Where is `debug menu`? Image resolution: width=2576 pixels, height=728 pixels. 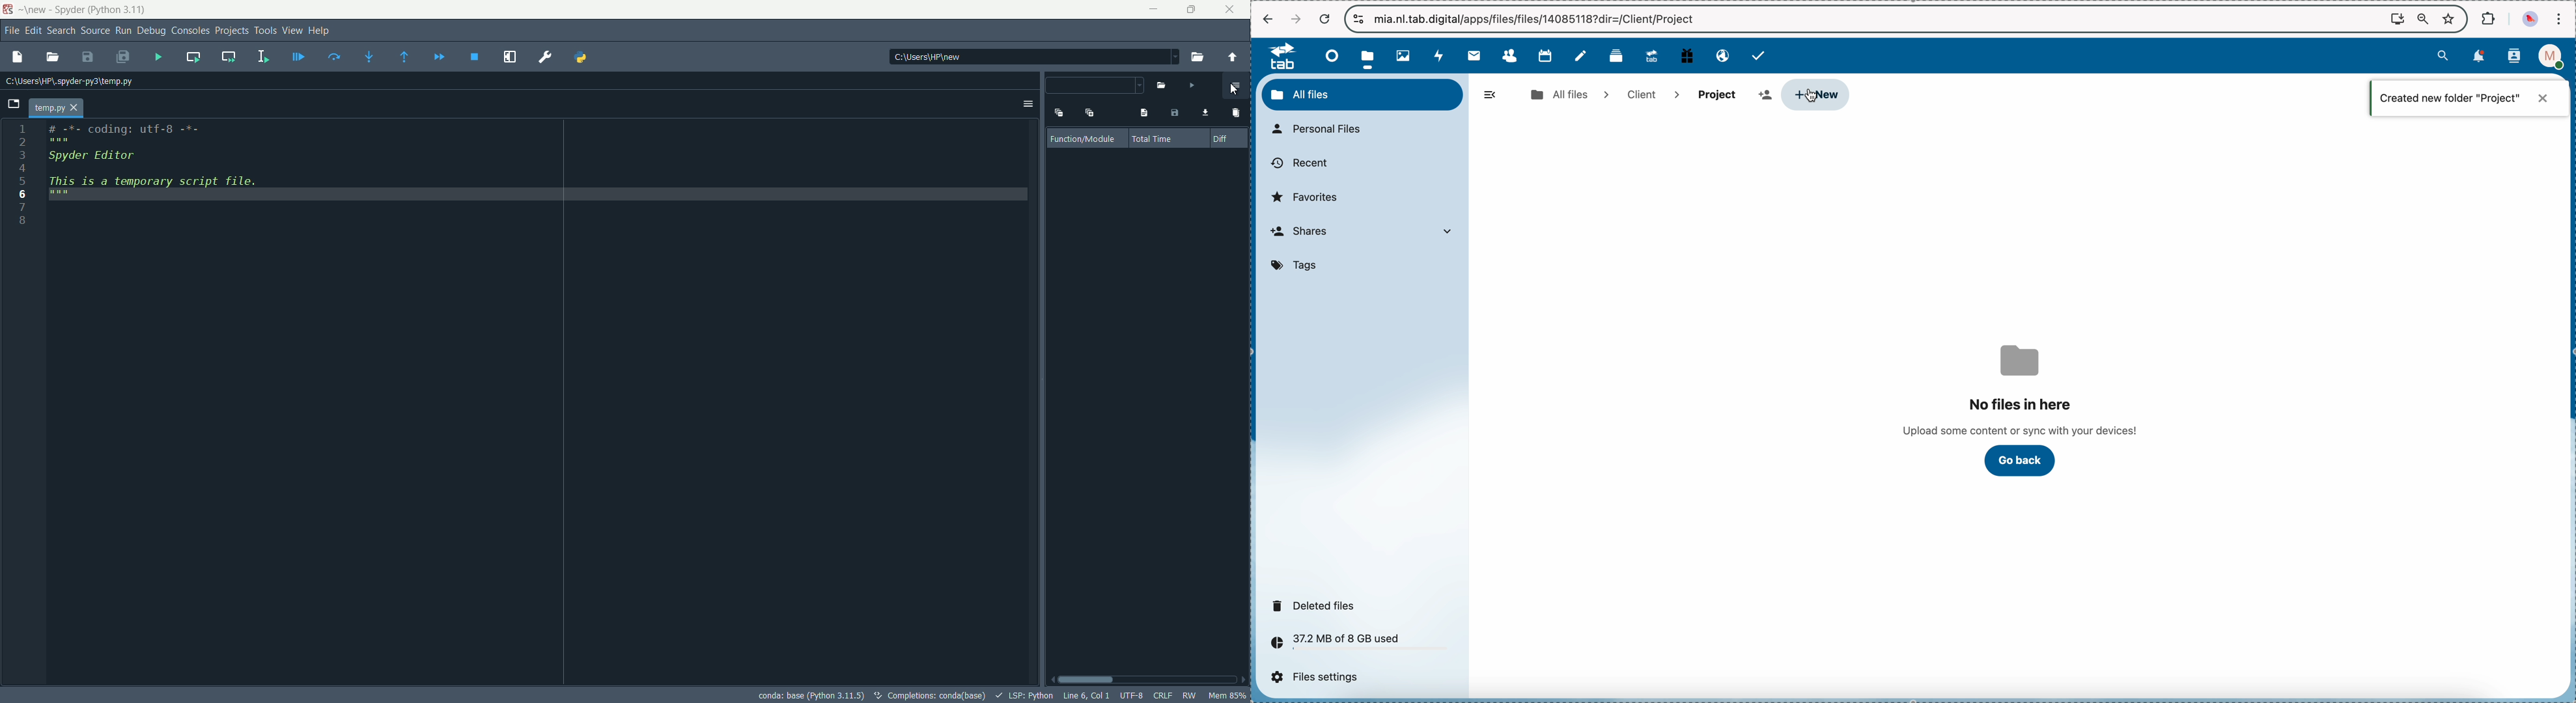 debug menu is located at coordinates (150, 31).